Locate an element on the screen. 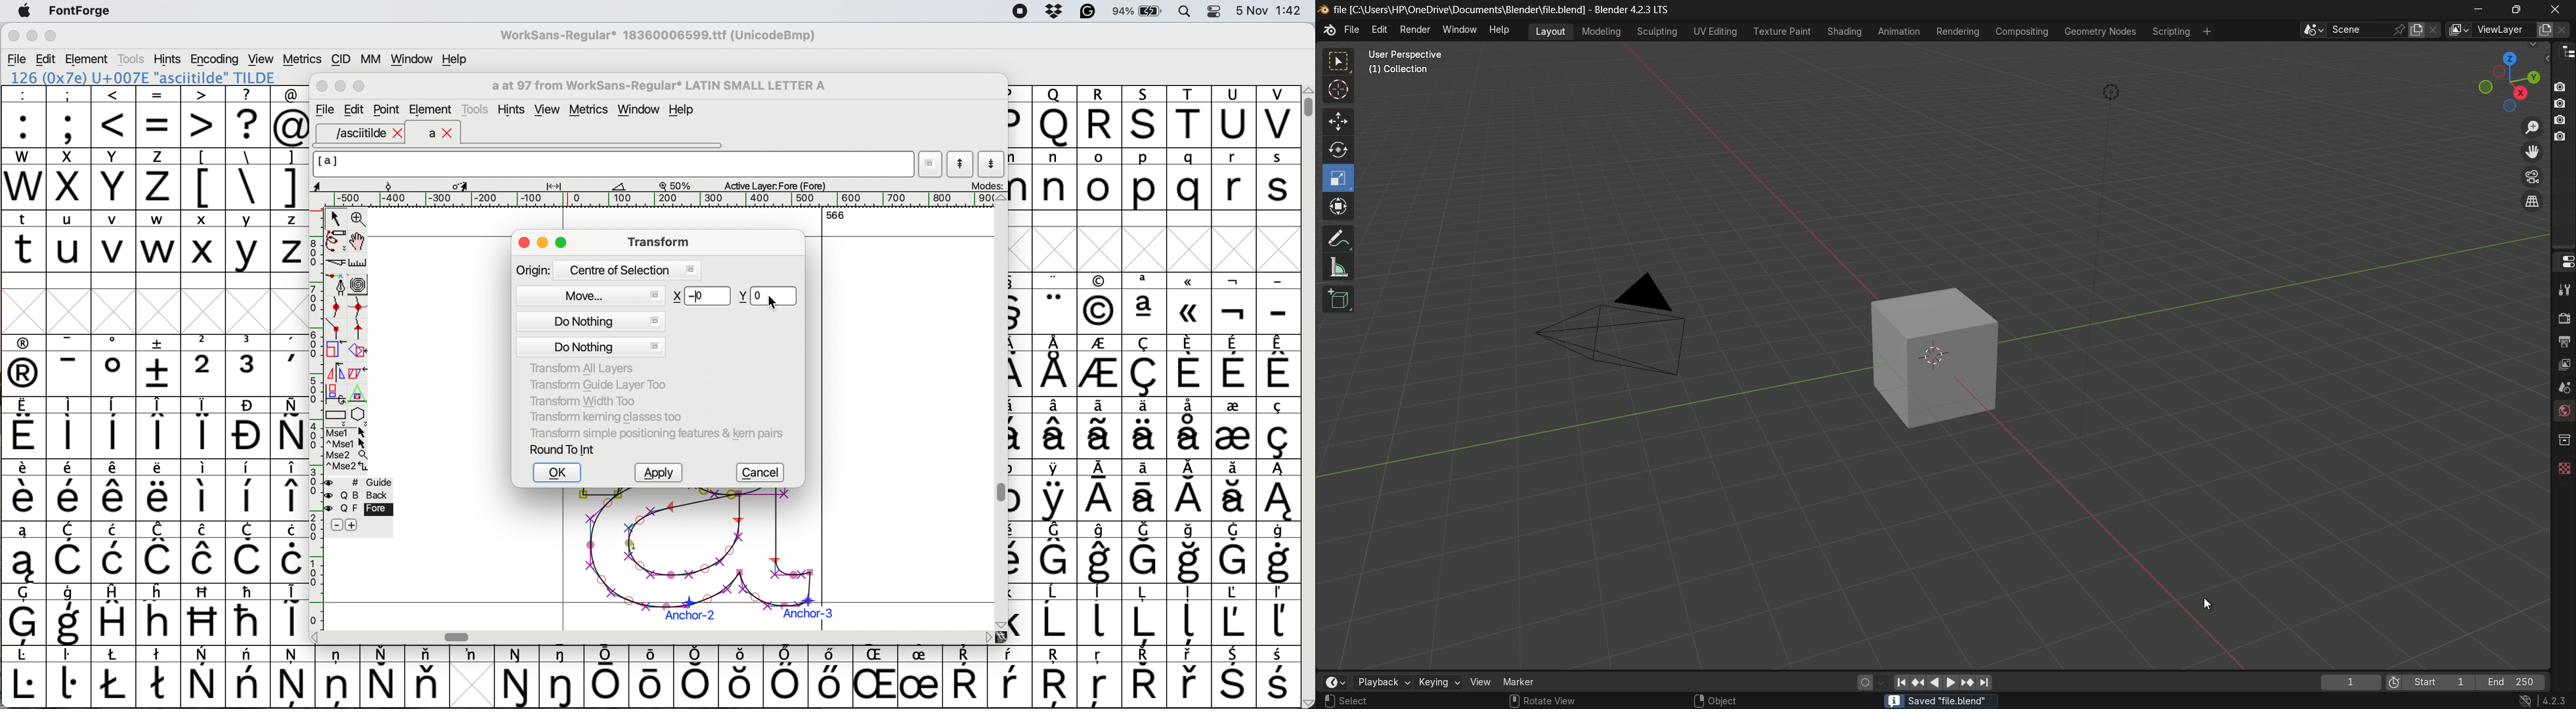 This screenshot has width=2576, height=728. scroll button is located at coordinates (316, 636).